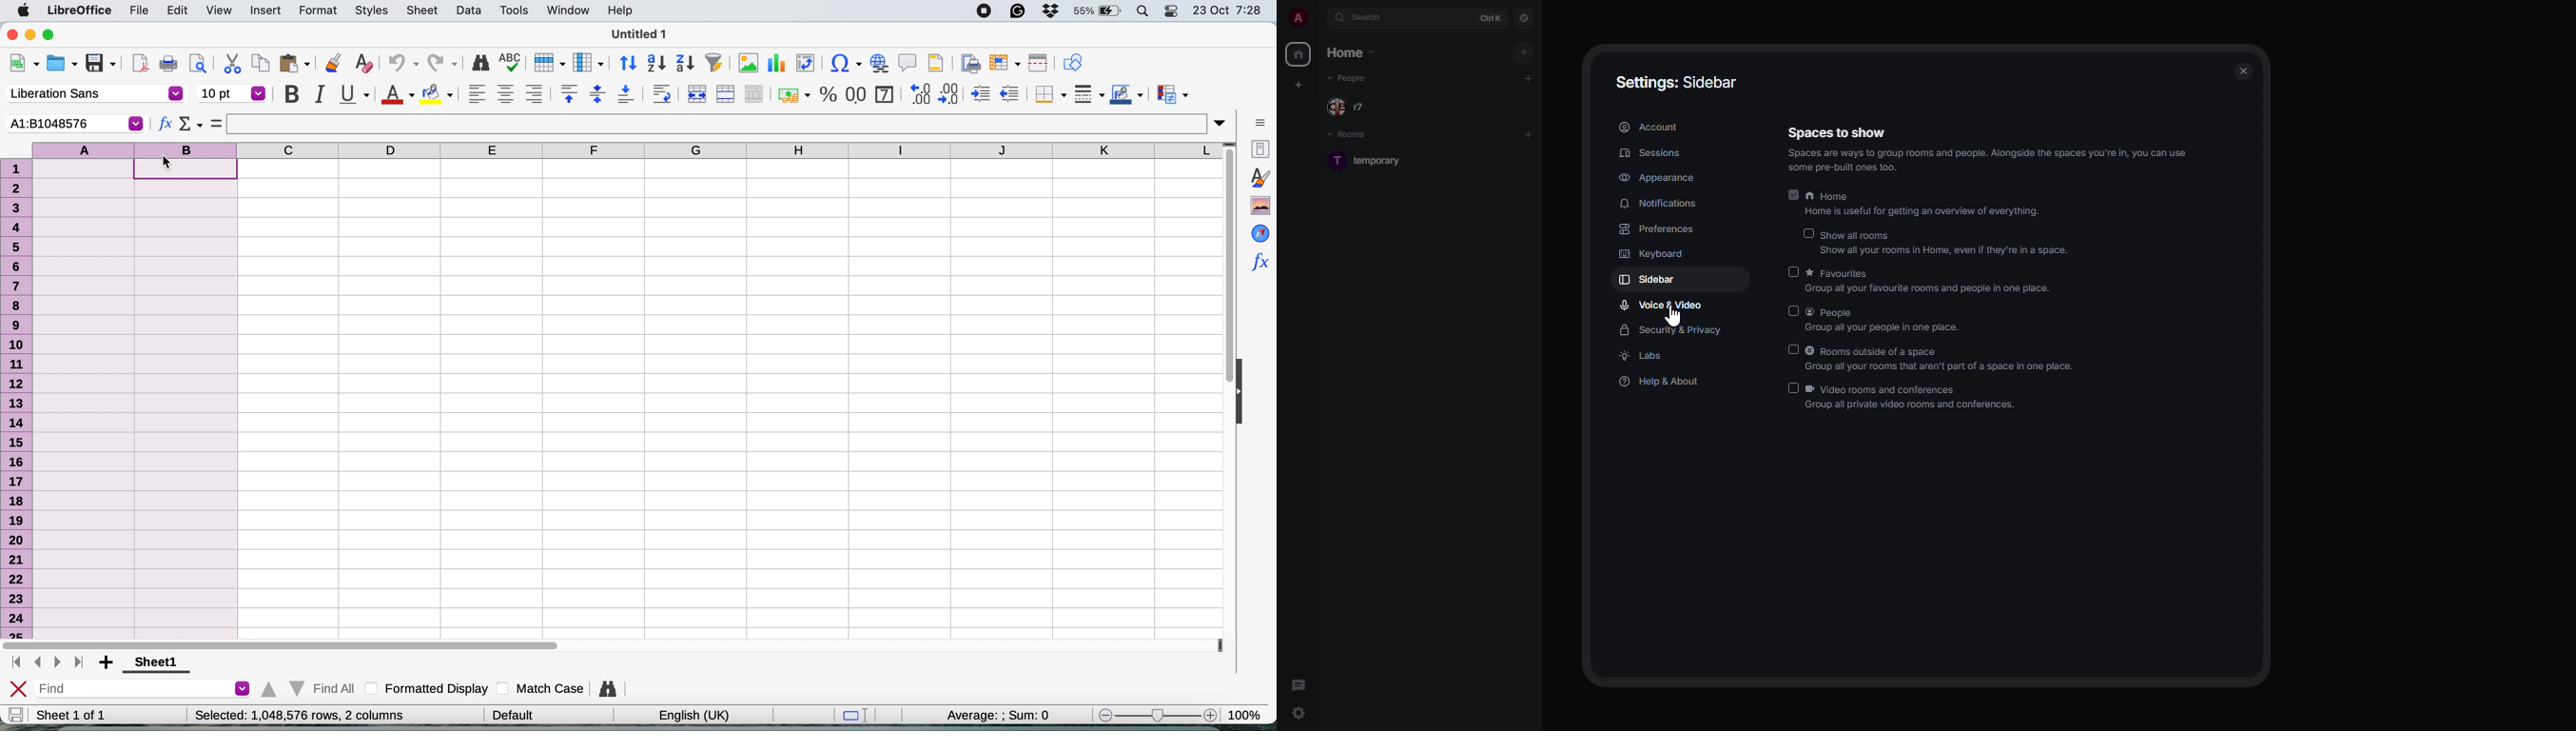 Image resolution: width=2576 pixels, height=756 pixels. I want to click on find all, so click(309, 690).